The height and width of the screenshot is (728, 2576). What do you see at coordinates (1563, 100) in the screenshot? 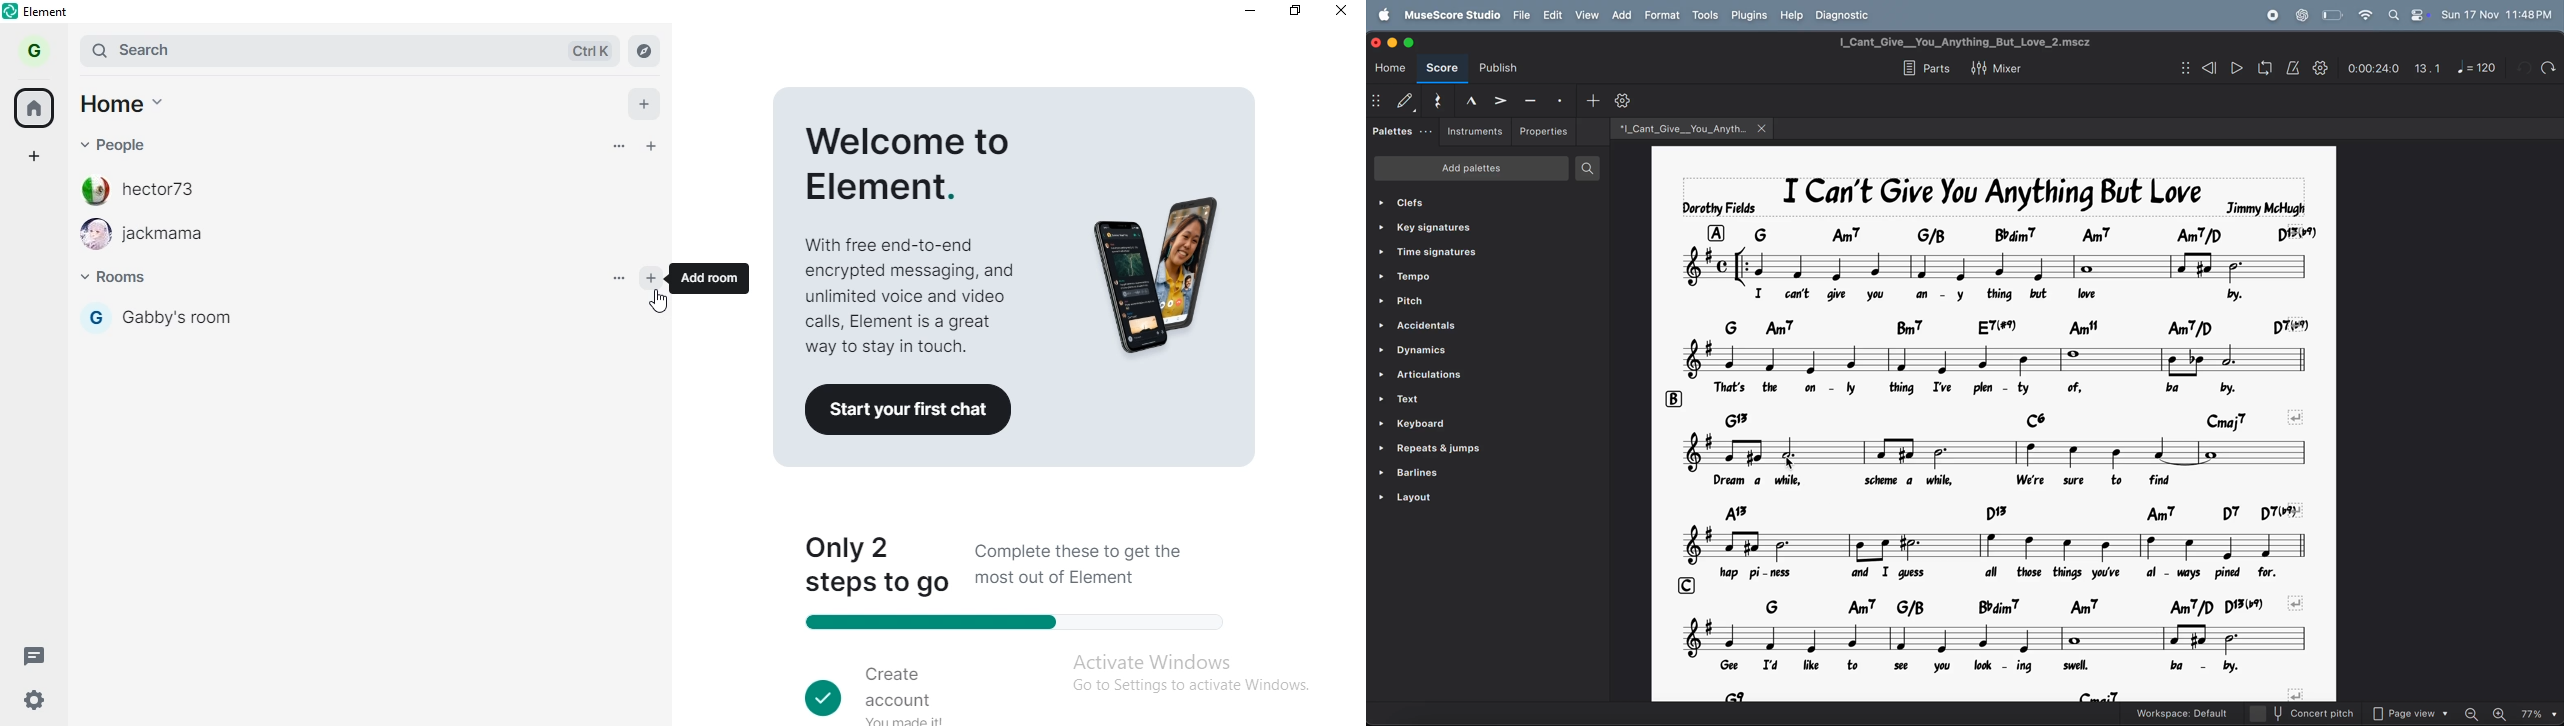
I see `staccato` at bounding box center [1563, 100].